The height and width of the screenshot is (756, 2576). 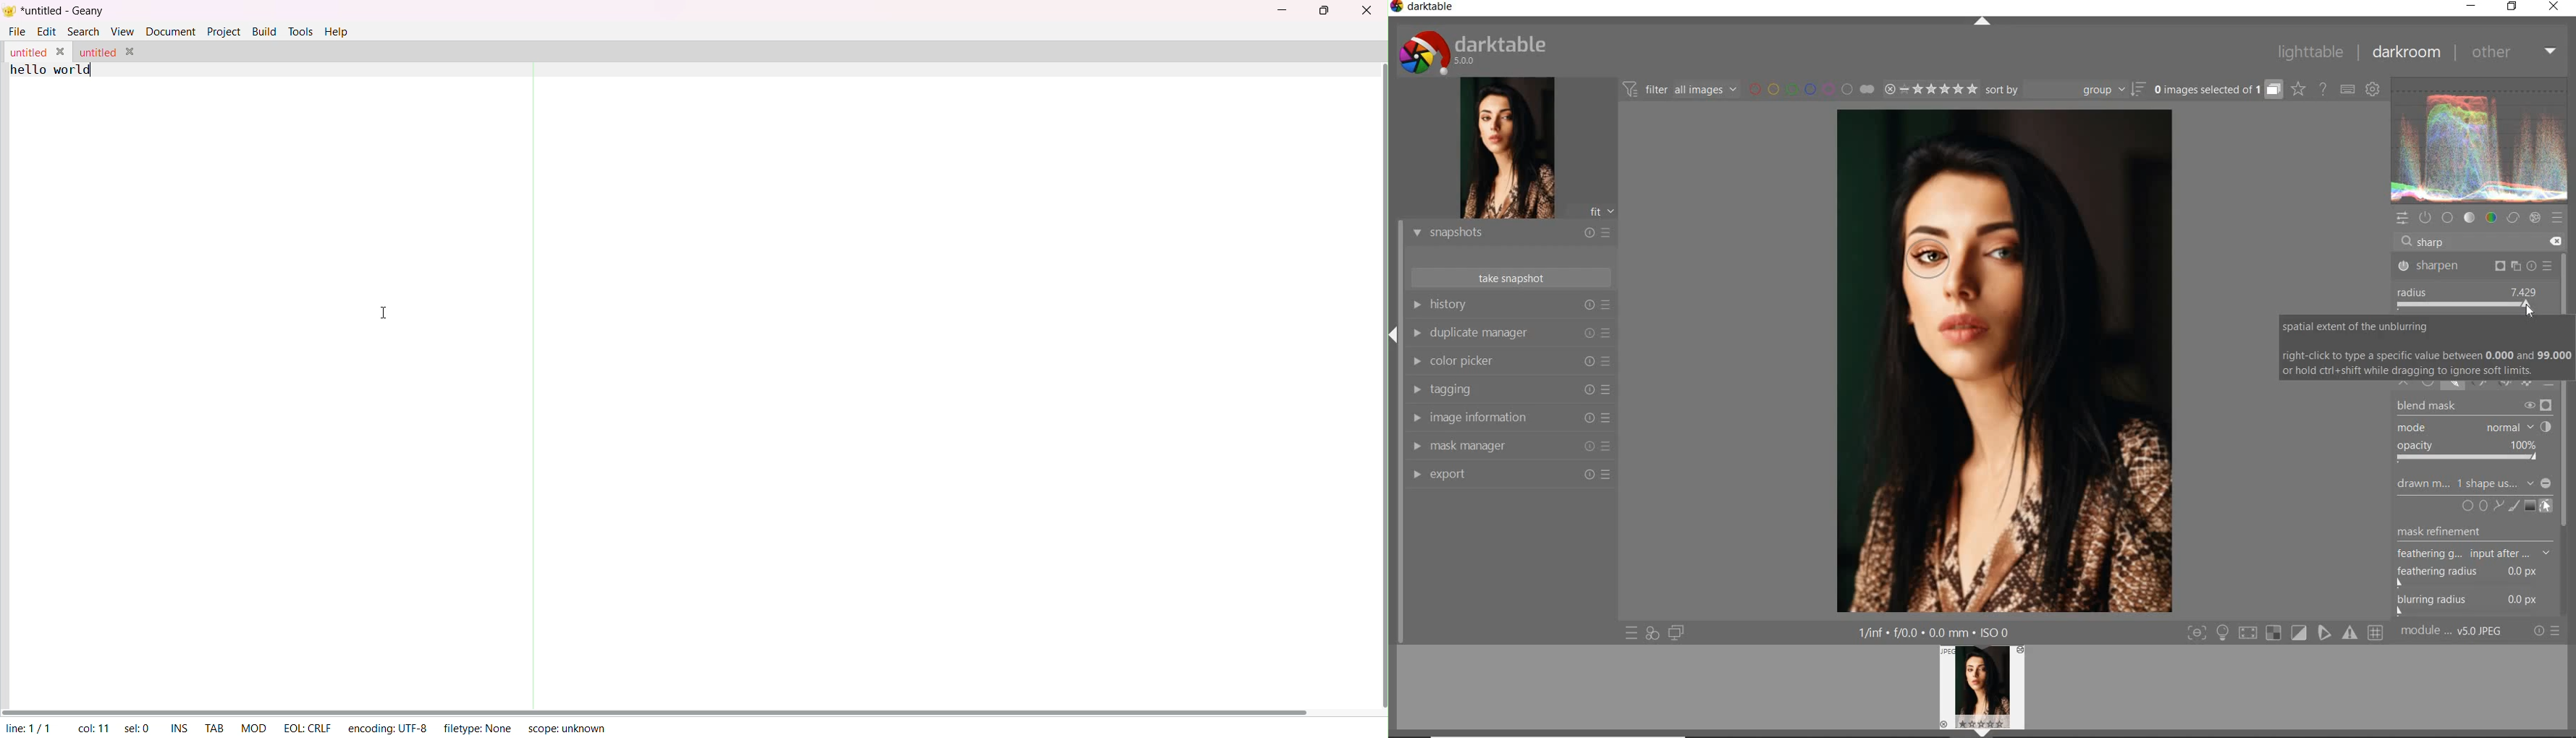 I want to click on search, so click(x=83, y=32).